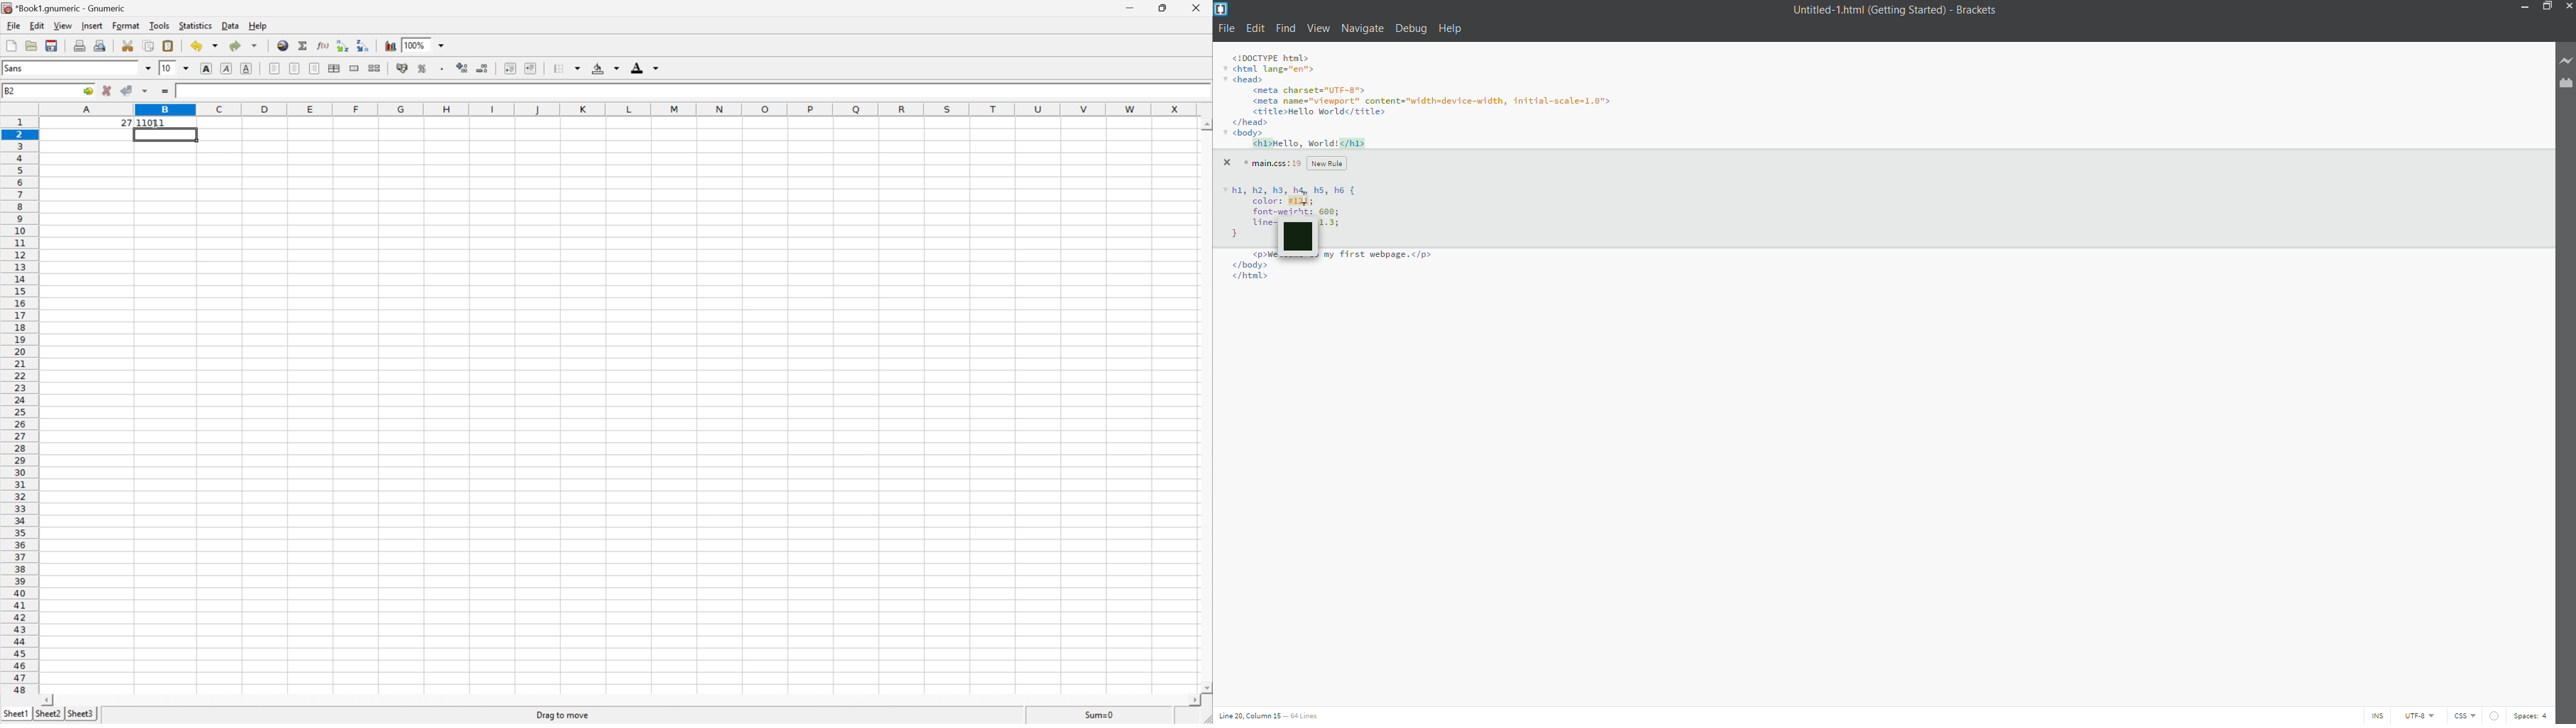 This screenshot has height=728, width=2576. I want to click on Decrease the decimals displayed, so click(482, 67).